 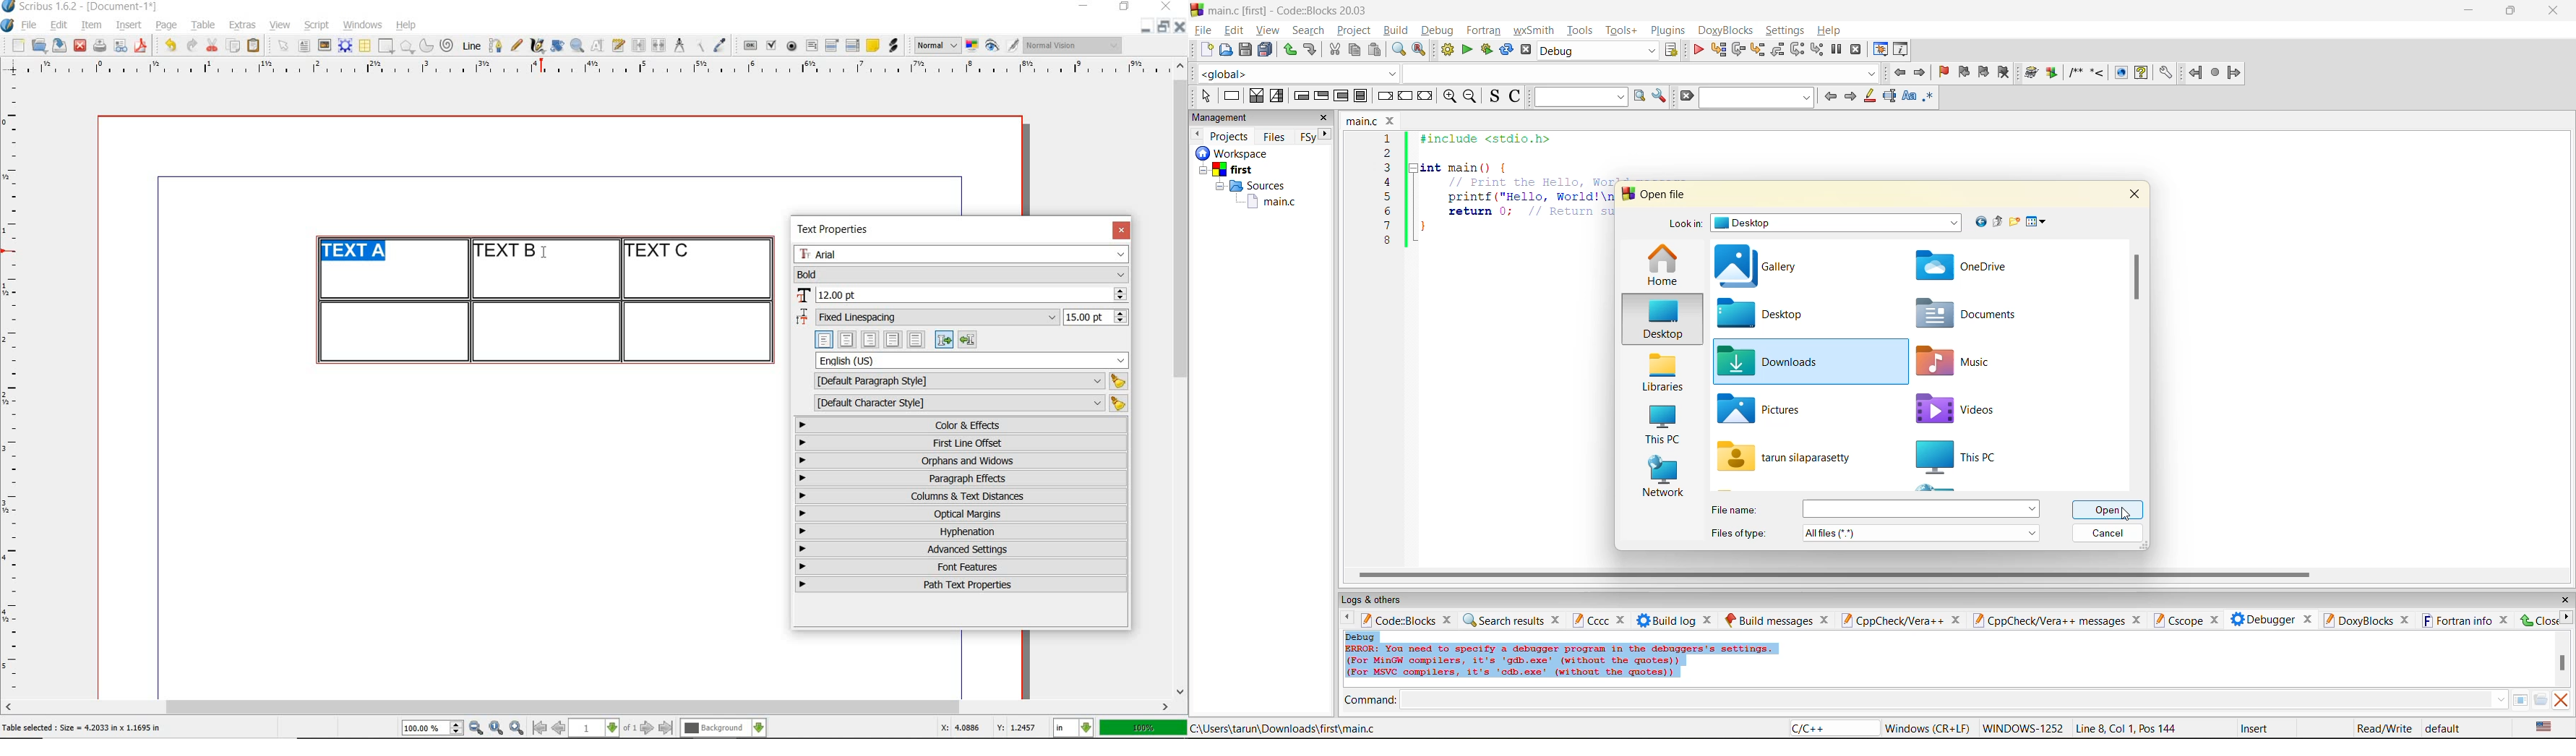 What do you see at coordinates (2075, 72) in the screenshot?
I see `comment` at bounding box center [2075, 72].